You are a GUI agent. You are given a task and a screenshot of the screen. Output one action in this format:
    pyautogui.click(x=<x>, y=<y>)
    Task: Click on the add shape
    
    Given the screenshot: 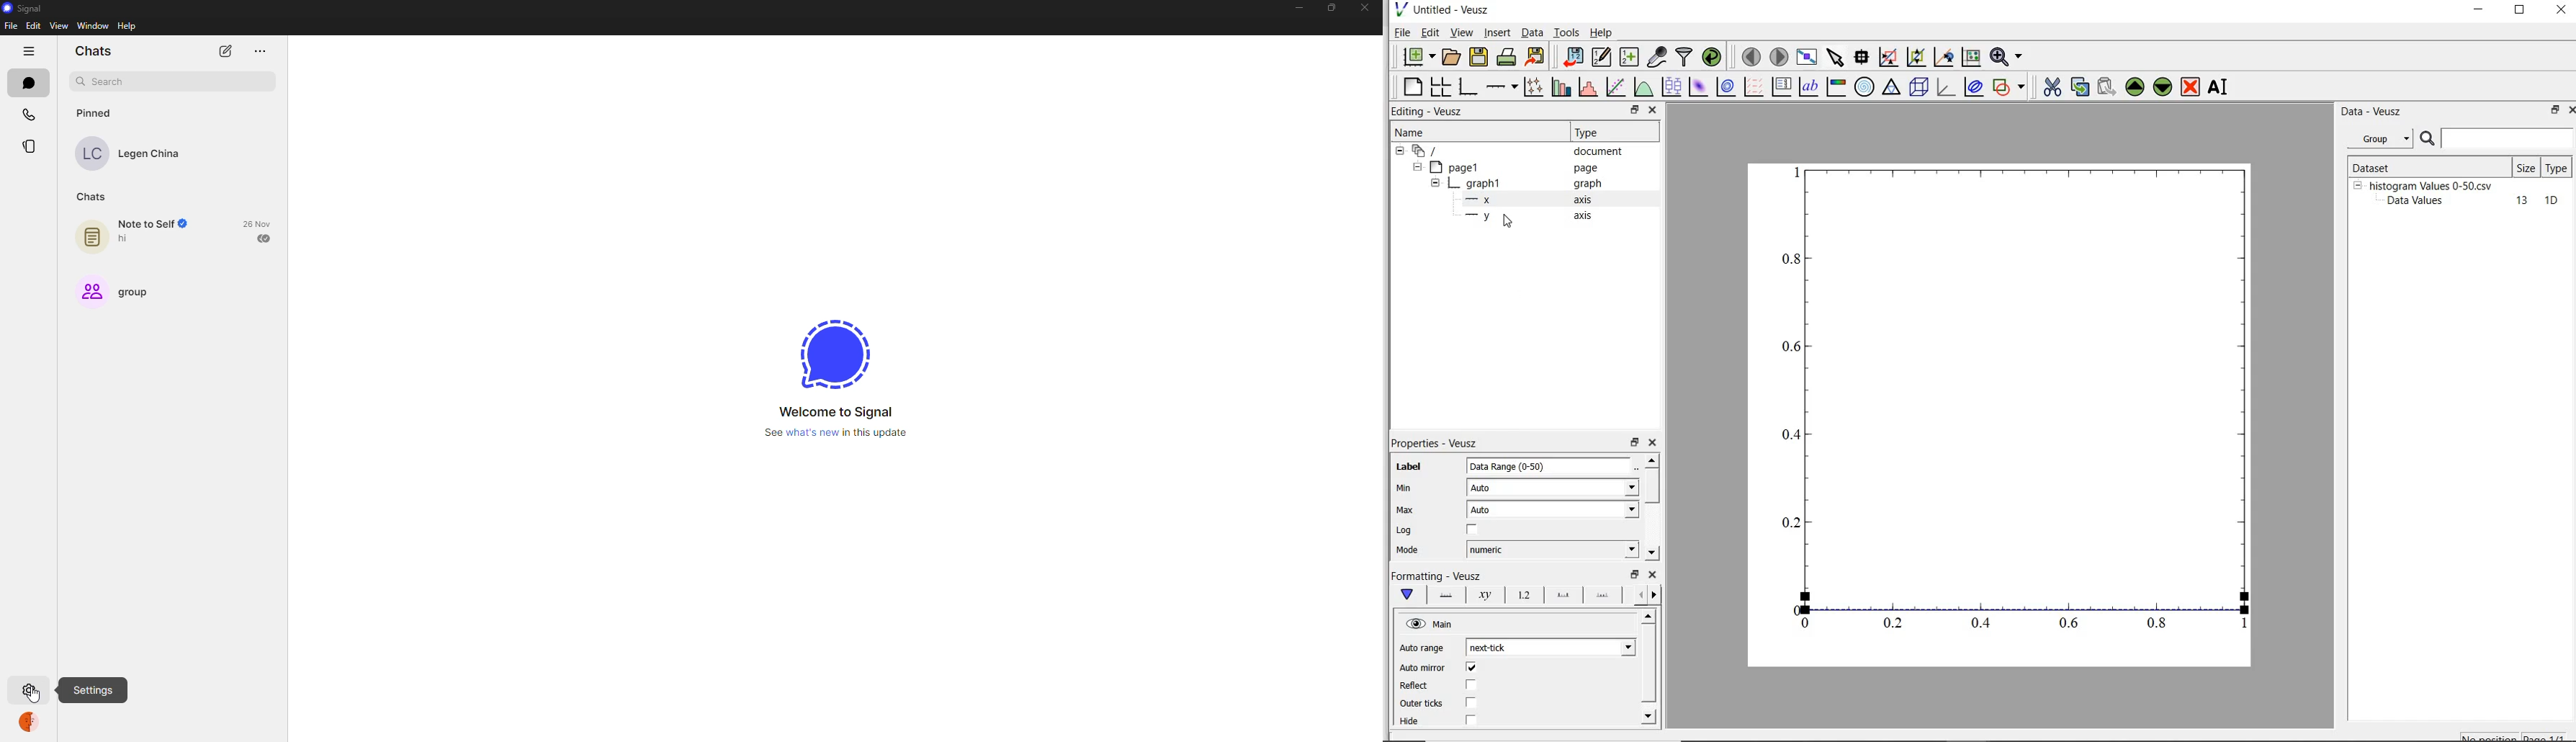 What is the action you would take?
    pyautogui.click(x=2009, y=88)
    